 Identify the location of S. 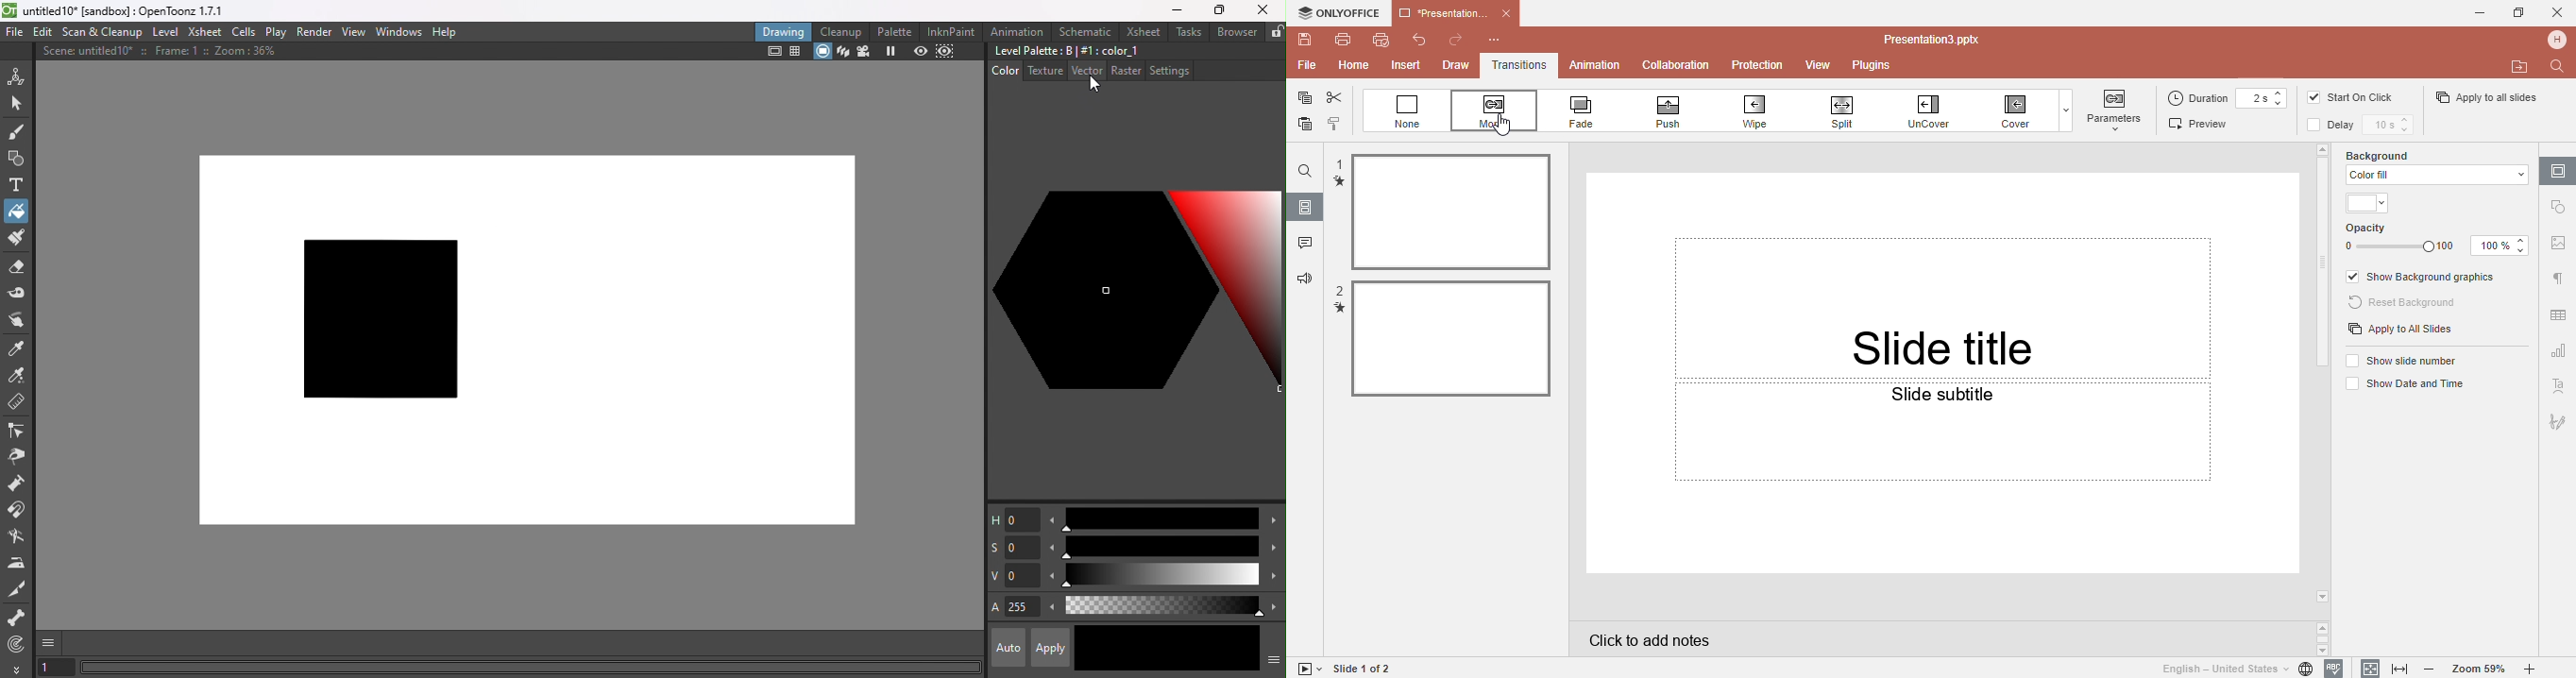
(1014, 549).